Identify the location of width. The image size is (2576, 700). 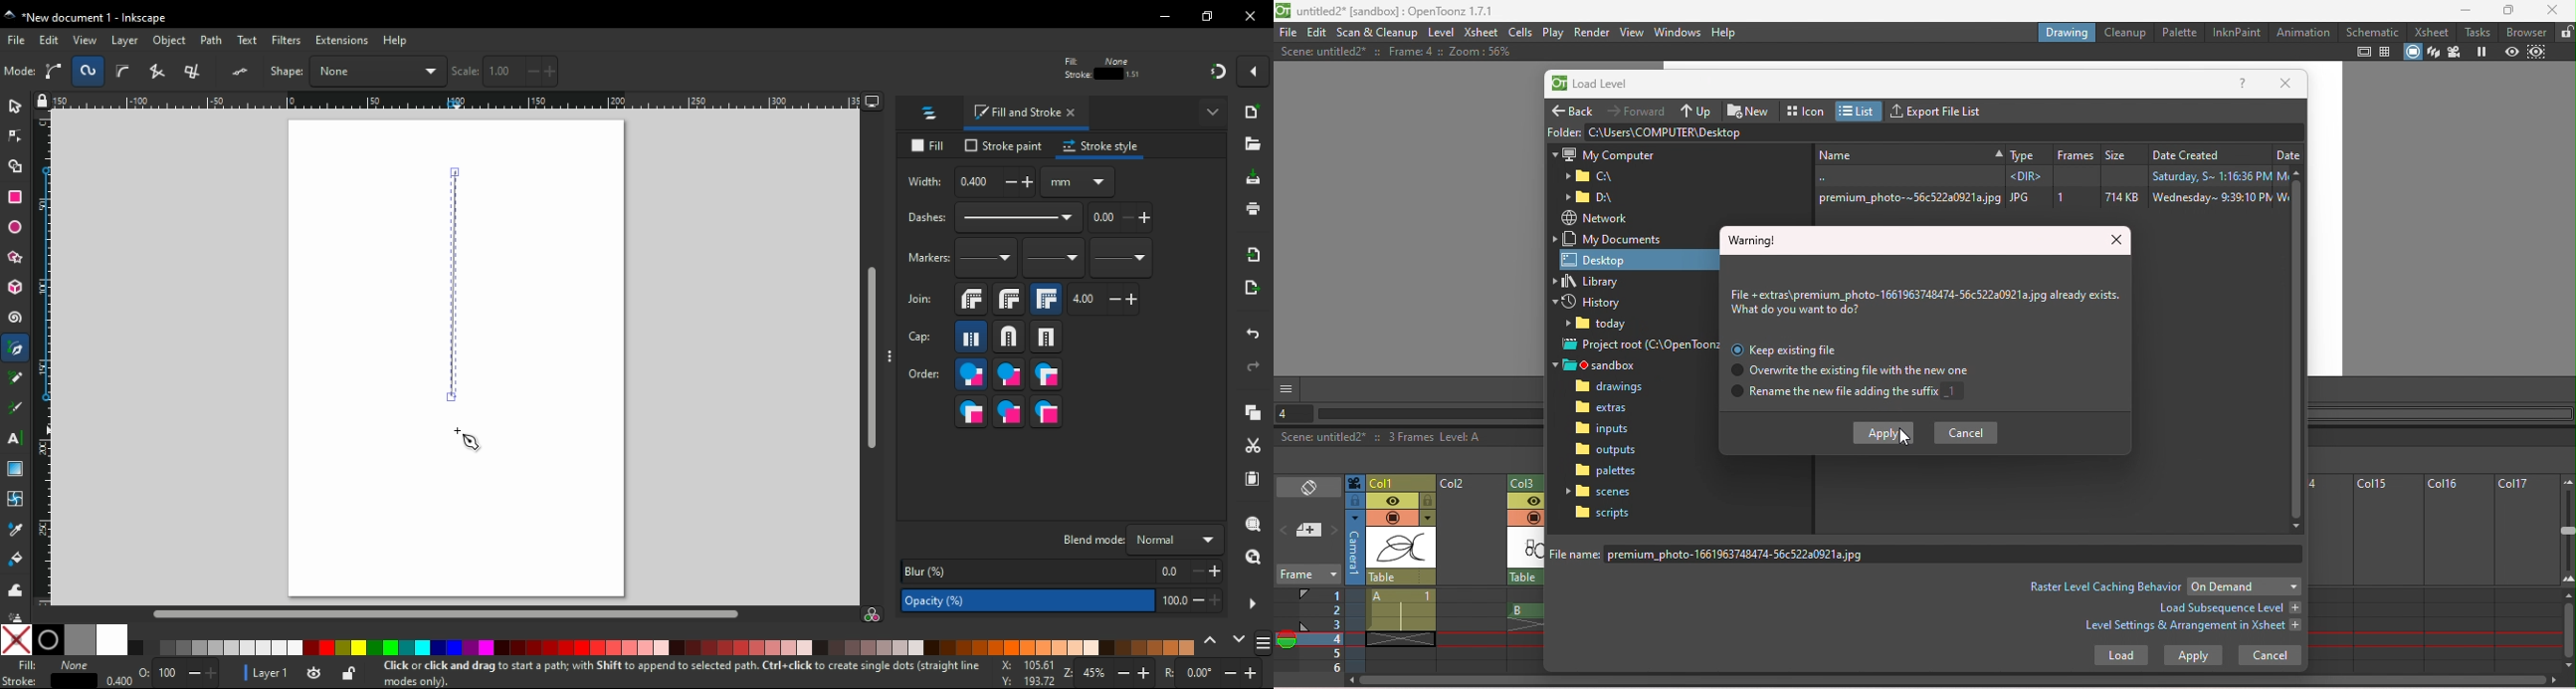
(761, 71).